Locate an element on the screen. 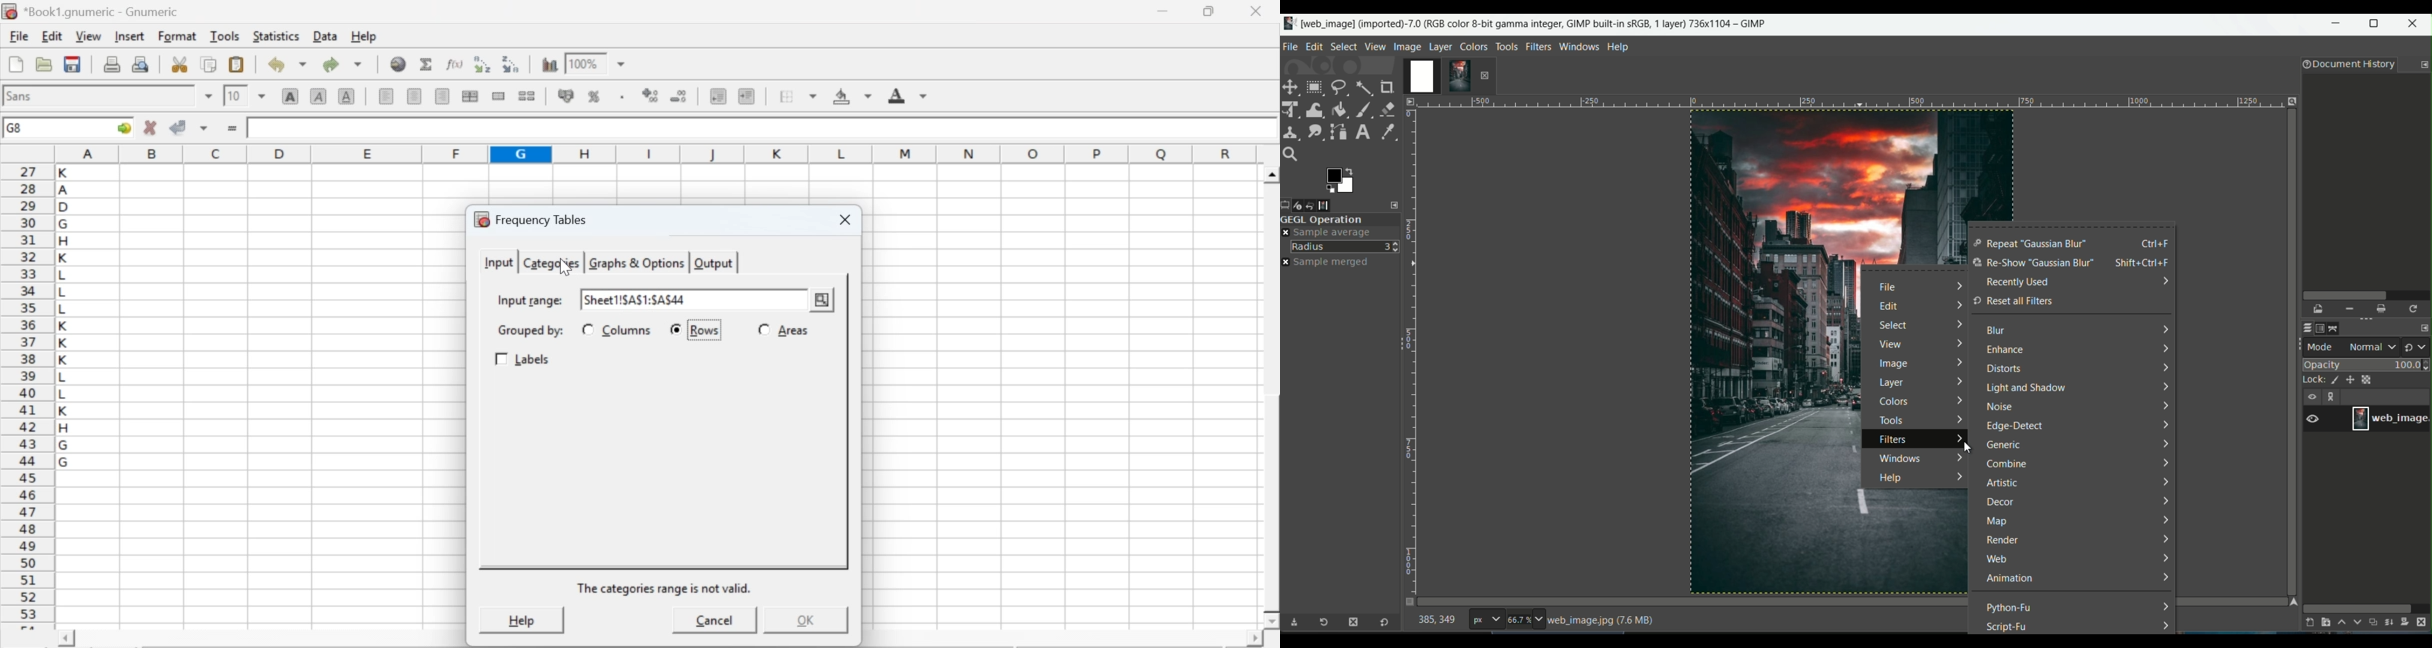 This screenshot has height=672, width=2436. file is located at coordinates (18, 37).